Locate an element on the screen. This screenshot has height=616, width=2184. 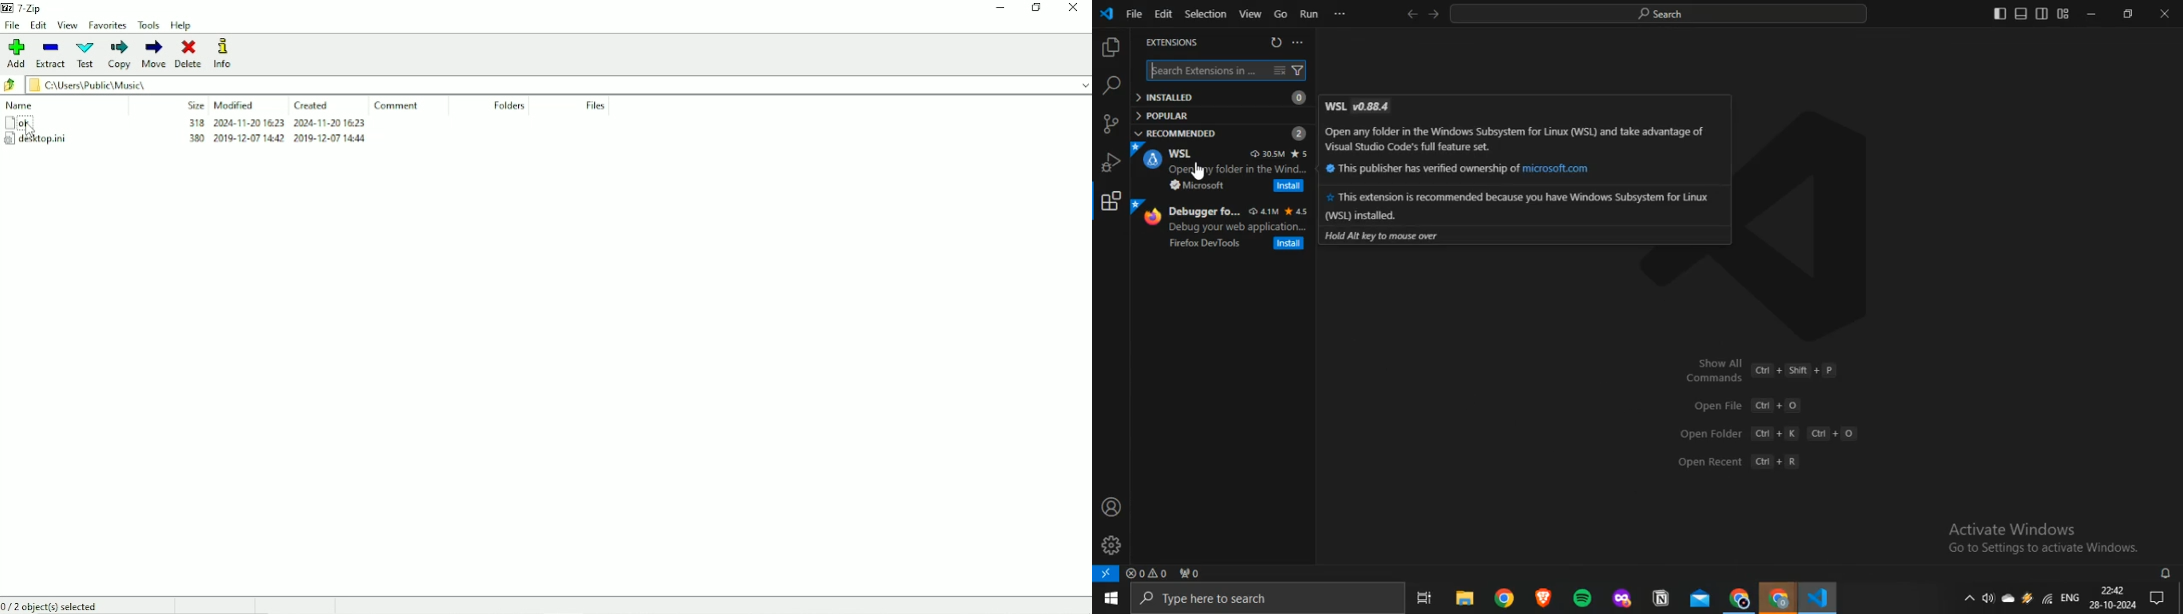
volume is located at coordinates (1988, 598).